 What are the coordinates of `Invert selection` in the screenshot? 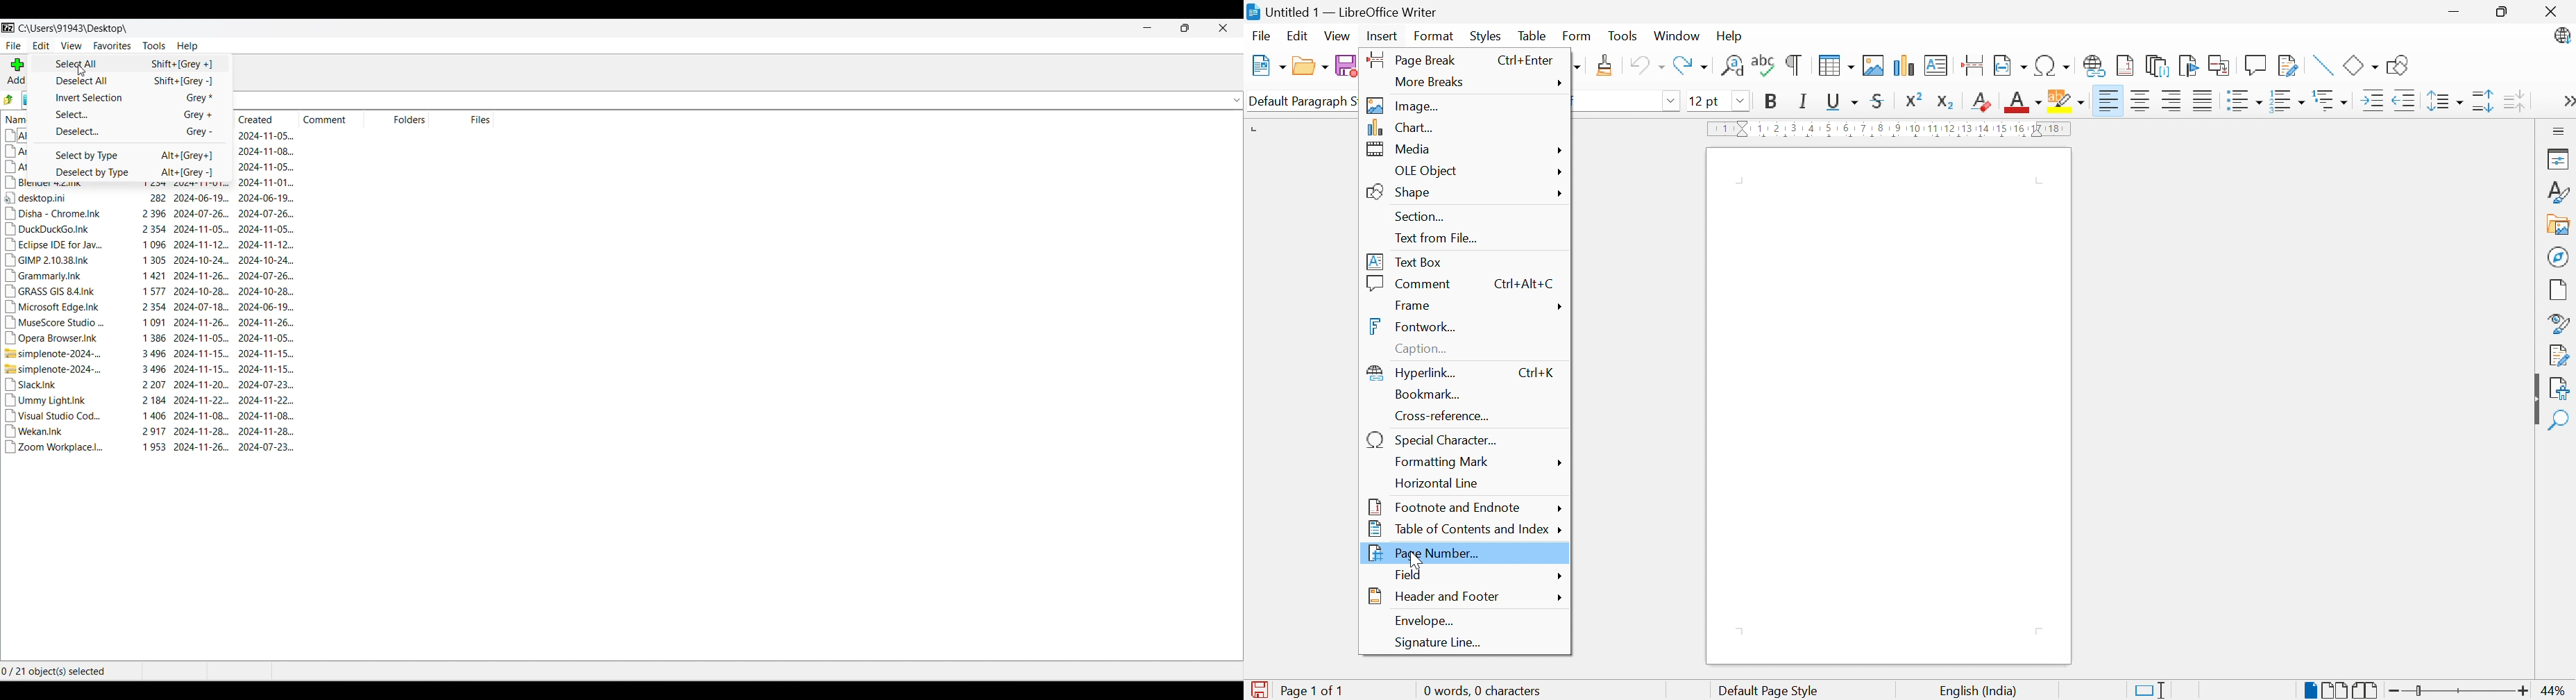 It's located at (131, 97).